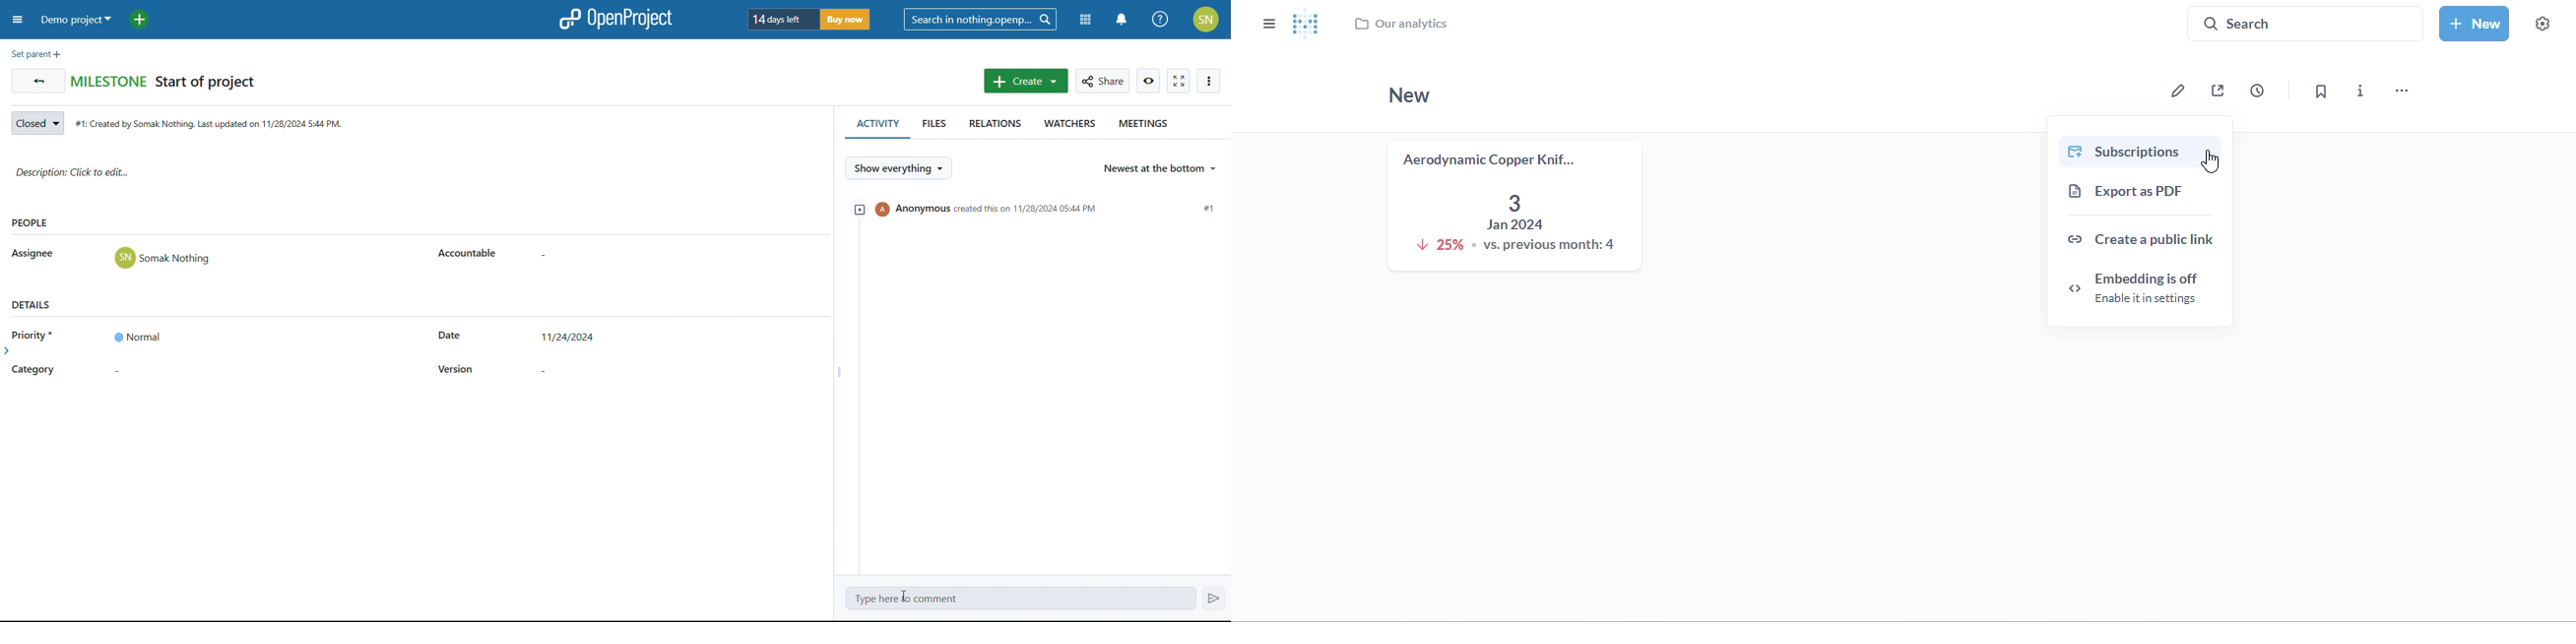 The image size is (2576, 644). I want to click on version, so click(457, 369).